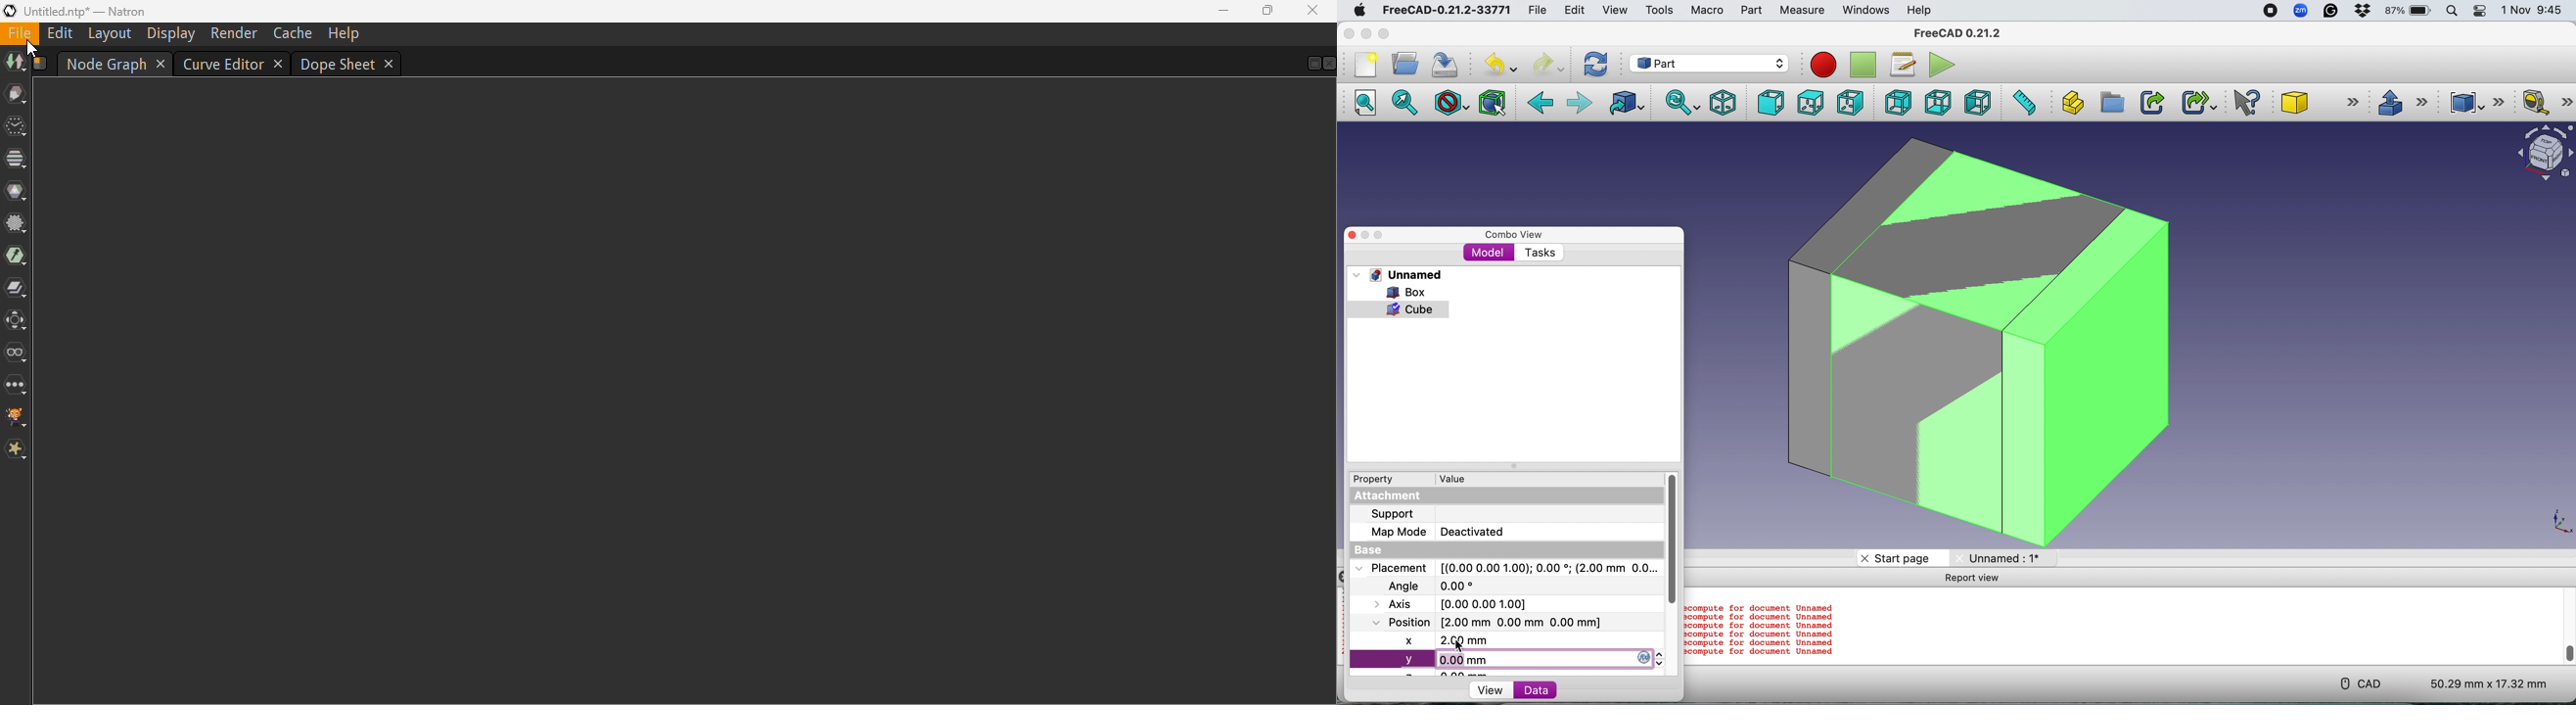 The width and height of the screenshot is (2576, 728). I want to click on Edit, so click(1573, 10).